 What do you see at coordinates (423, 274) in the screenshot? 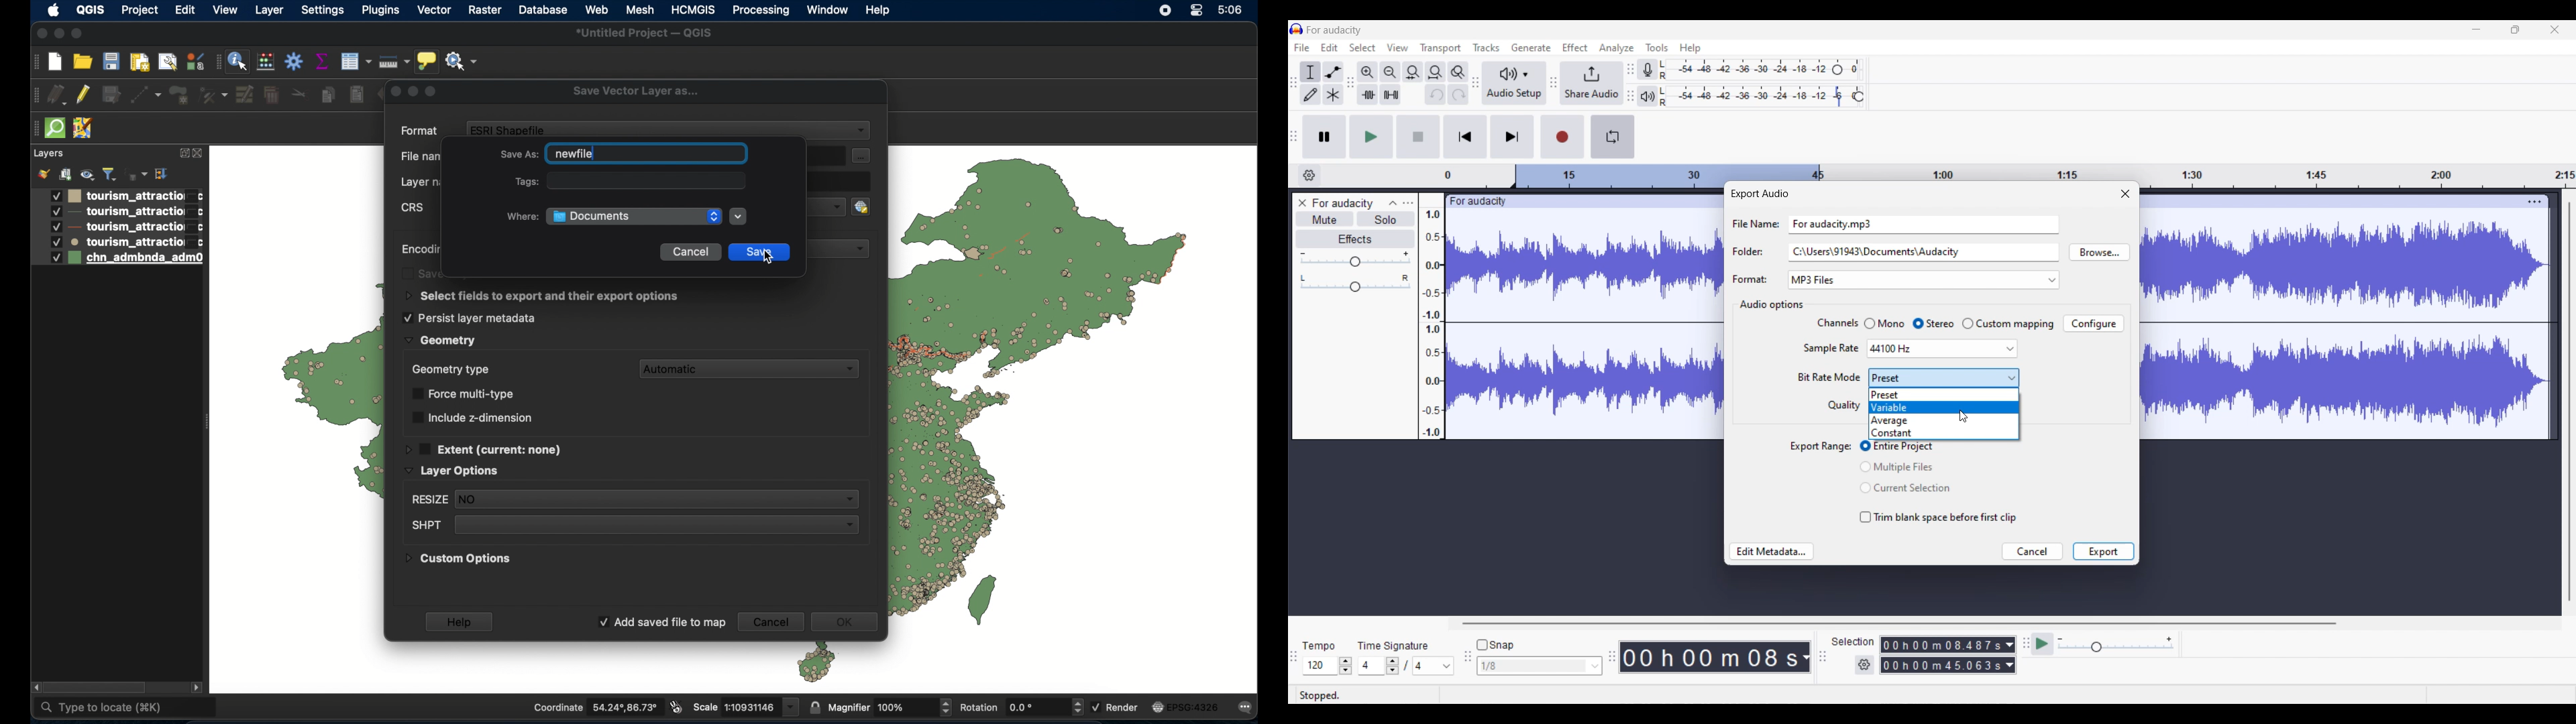
I see `obscured text` at bounding box center [423, 274].